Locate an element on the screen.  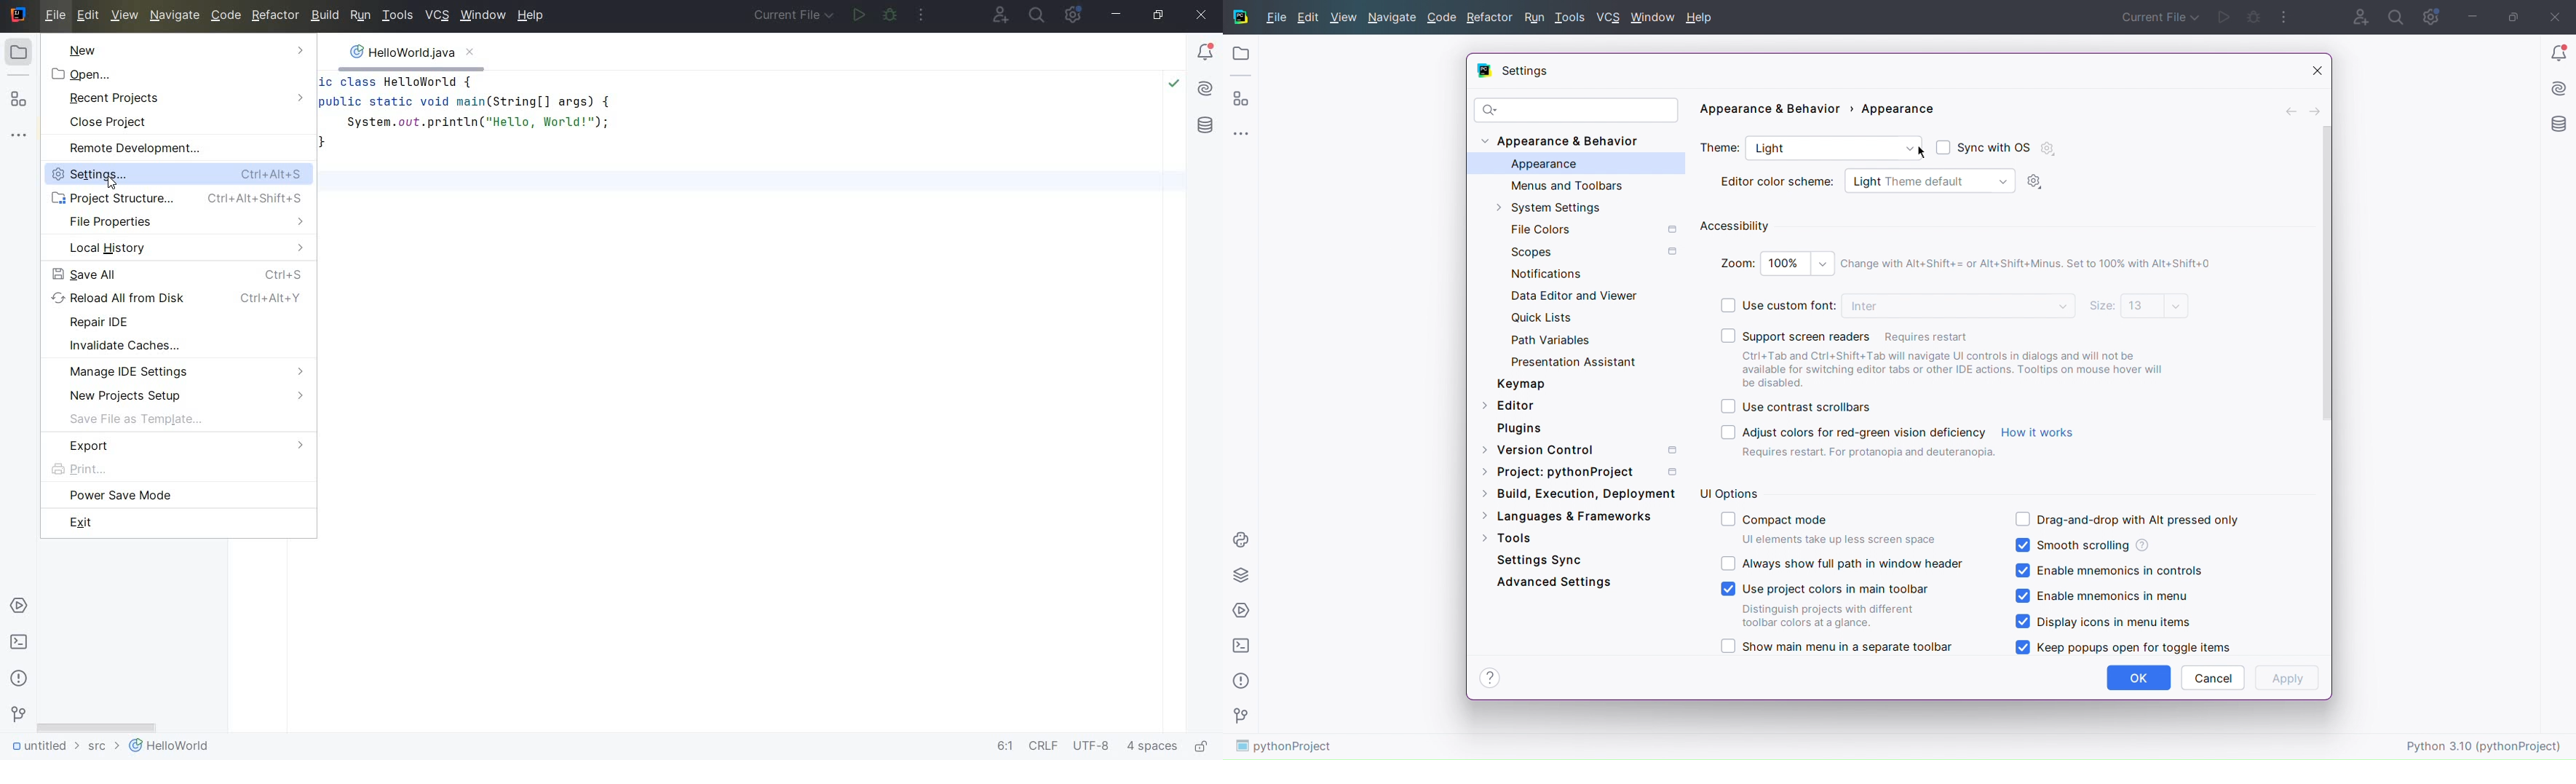
cursor is located at coordinates (117, 183).